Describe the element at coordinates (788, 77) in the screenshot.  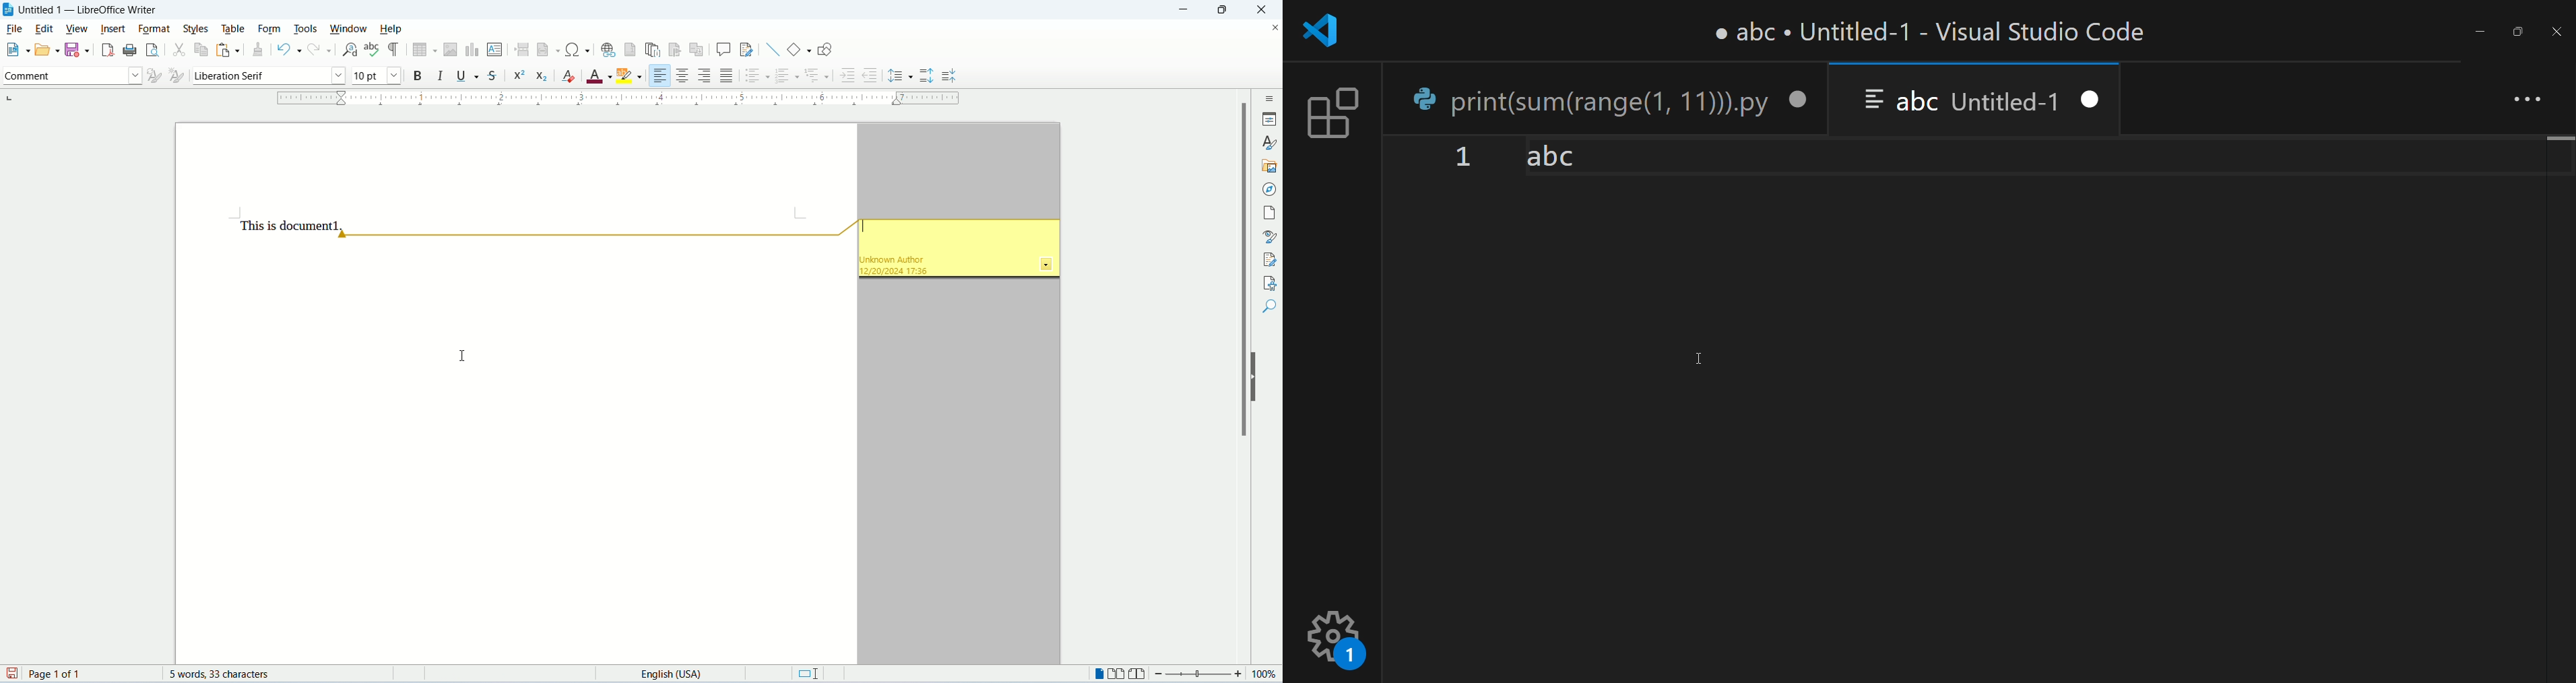
I see `ordered list` at that location.